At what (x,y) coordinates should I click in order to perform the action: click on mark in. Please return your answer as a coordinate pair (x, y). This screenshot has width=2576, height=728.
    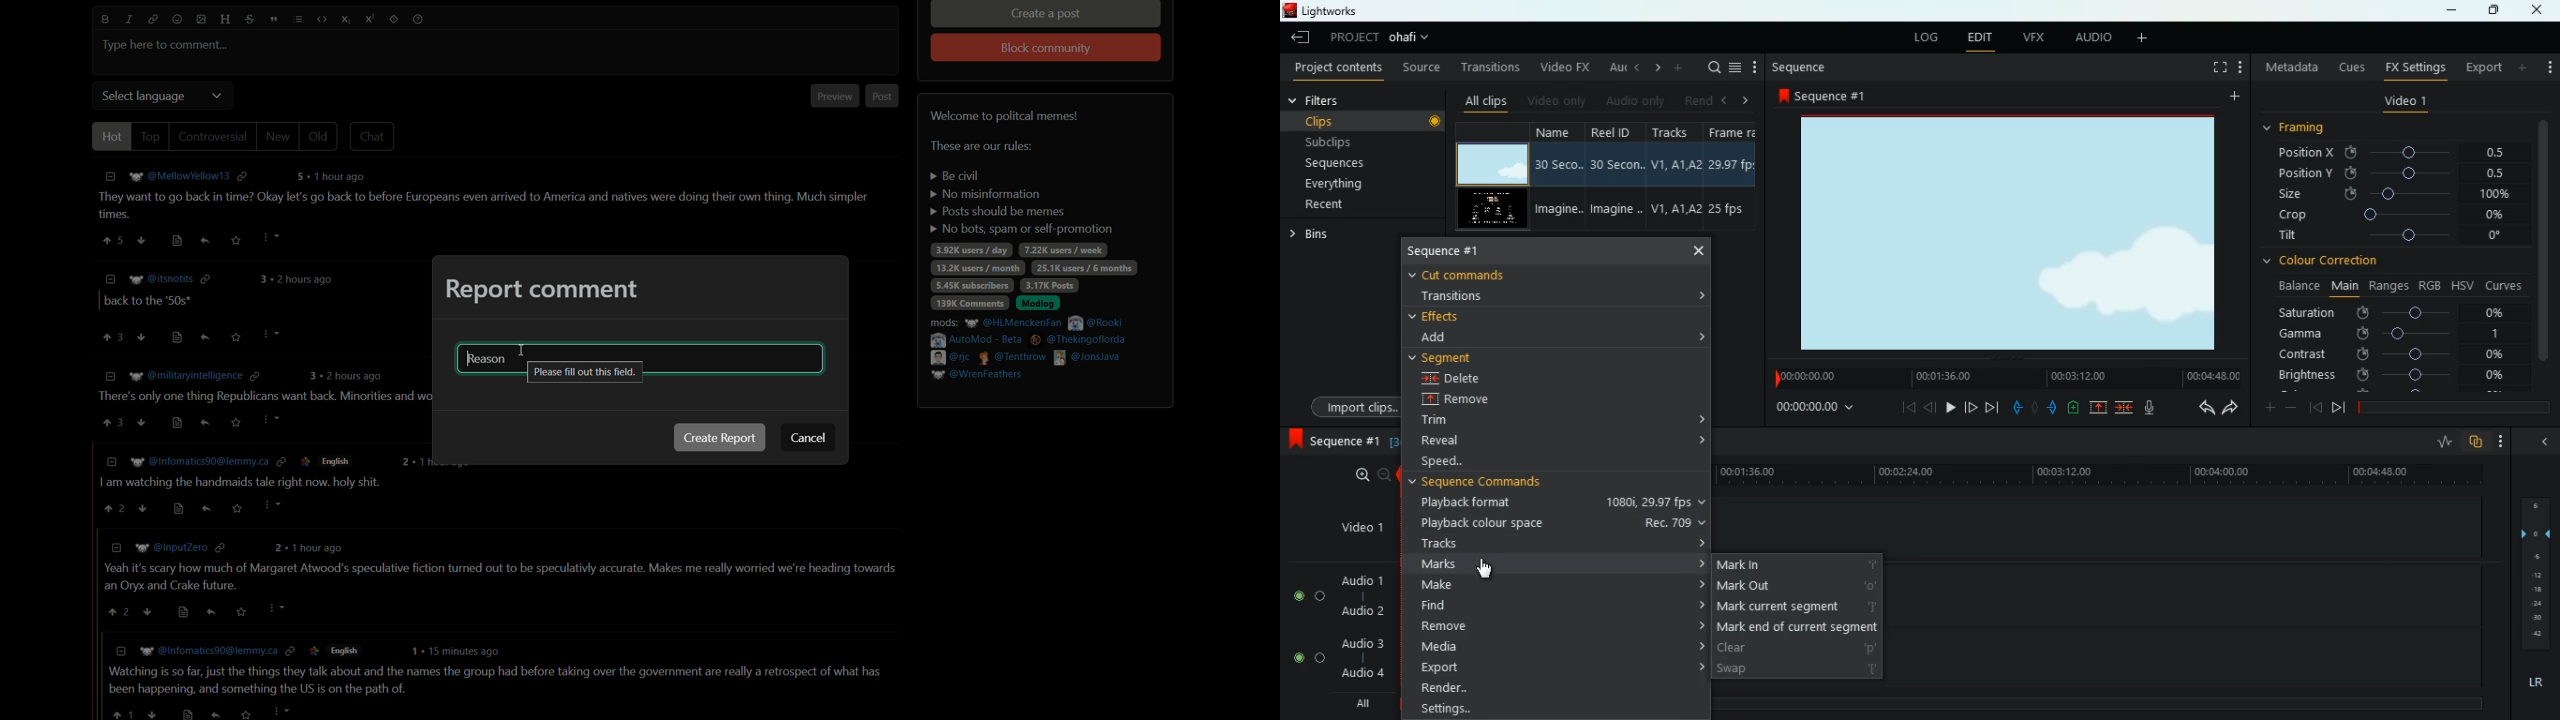
    Looking at the image, I should click on (1798, 563).